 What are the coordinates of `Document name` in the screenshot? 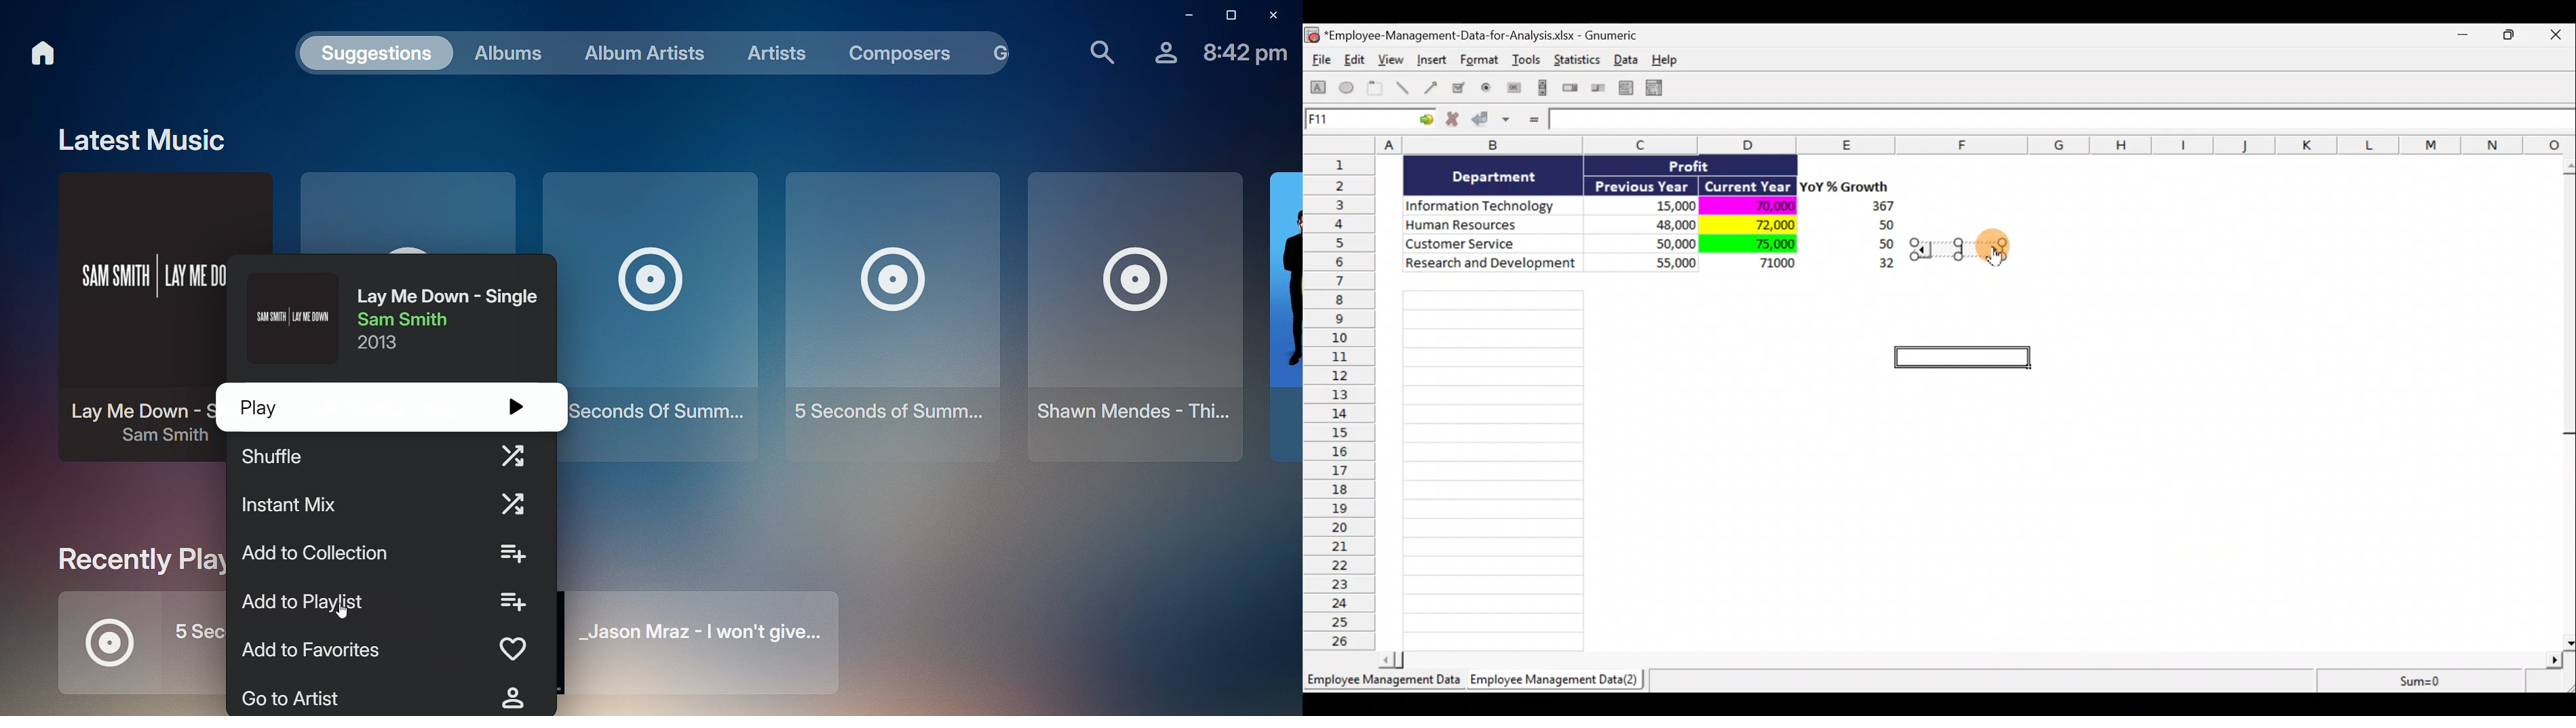 It's located at (1478, 36).